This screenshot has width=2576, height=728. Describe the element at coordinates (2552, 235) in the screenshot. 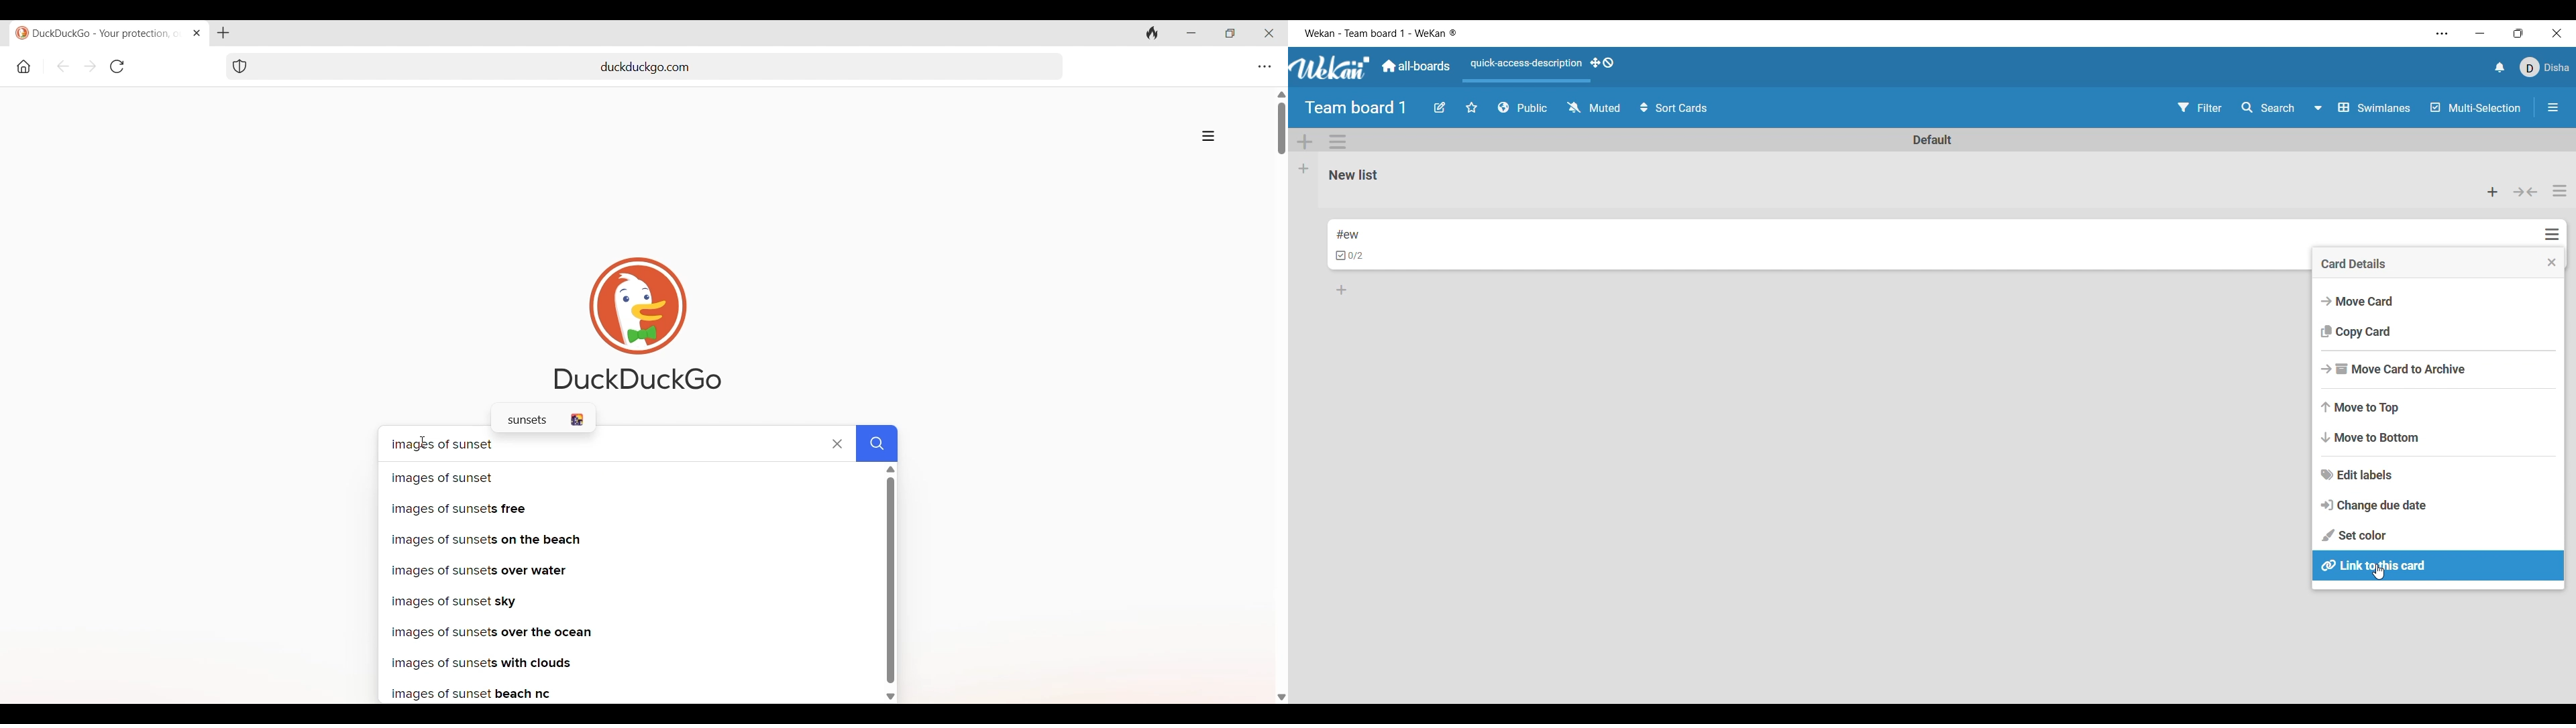

I see `Card actions` at that location.